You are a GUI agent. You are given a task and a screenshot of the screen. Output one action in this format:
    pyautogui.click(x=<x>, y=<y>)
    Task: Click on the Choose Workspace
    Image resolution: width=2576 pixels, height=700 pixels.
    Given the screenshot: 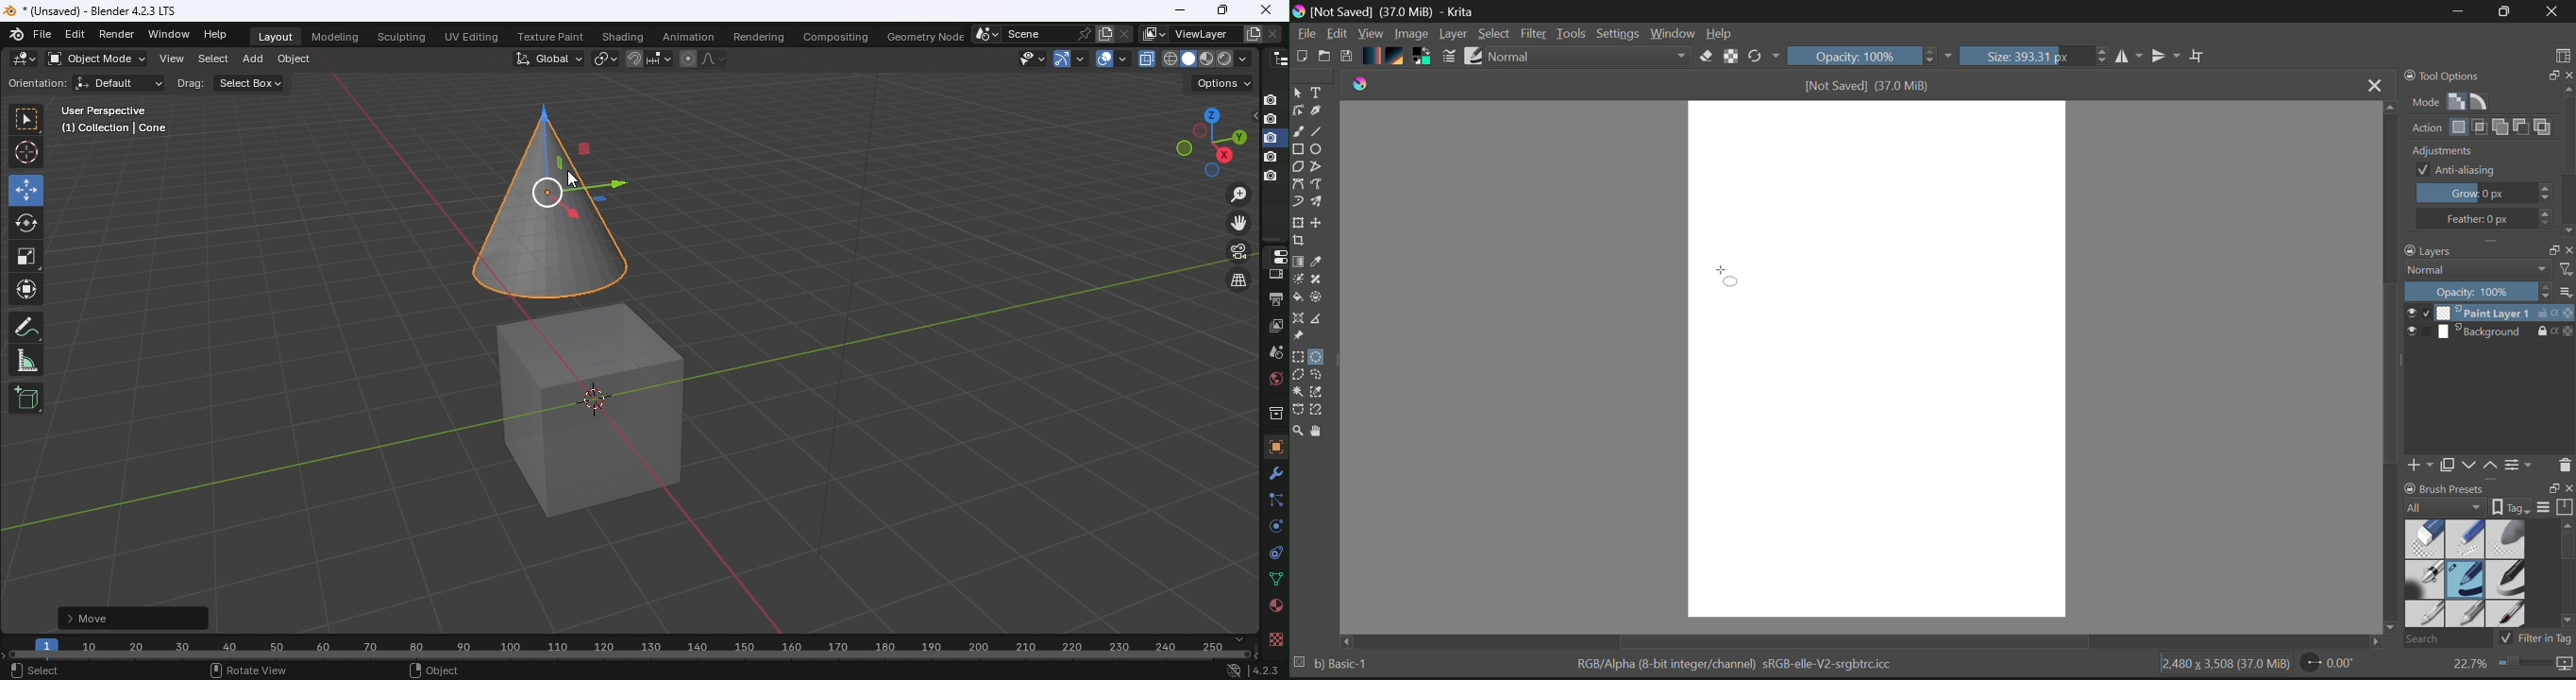 What is the action you would take?
    pyautogui.click(x=2563, y=51)
    